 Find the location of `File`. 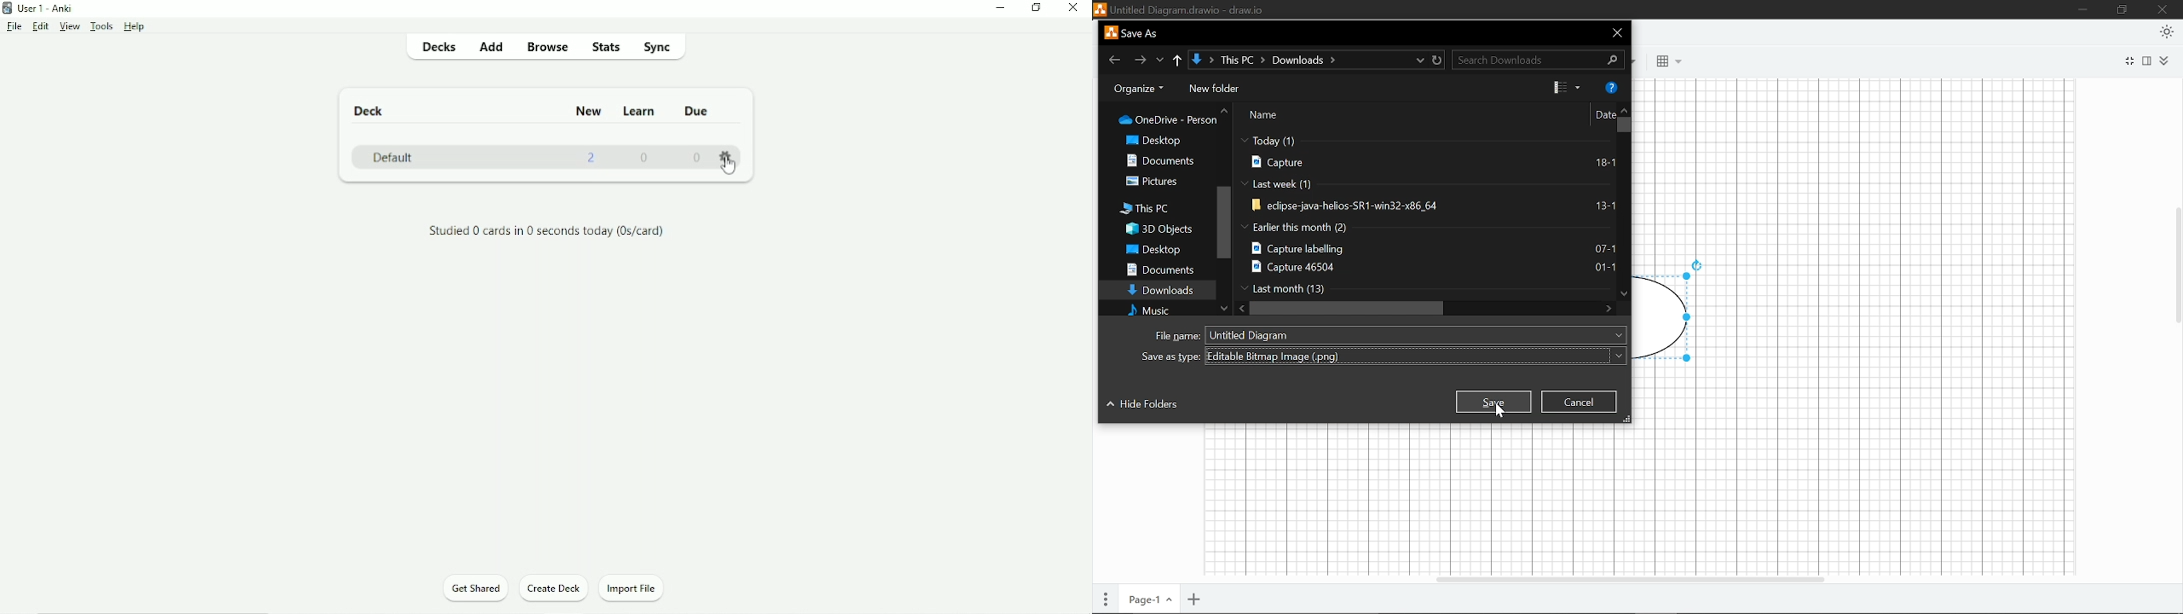

File is located at coordinates (13, 27).